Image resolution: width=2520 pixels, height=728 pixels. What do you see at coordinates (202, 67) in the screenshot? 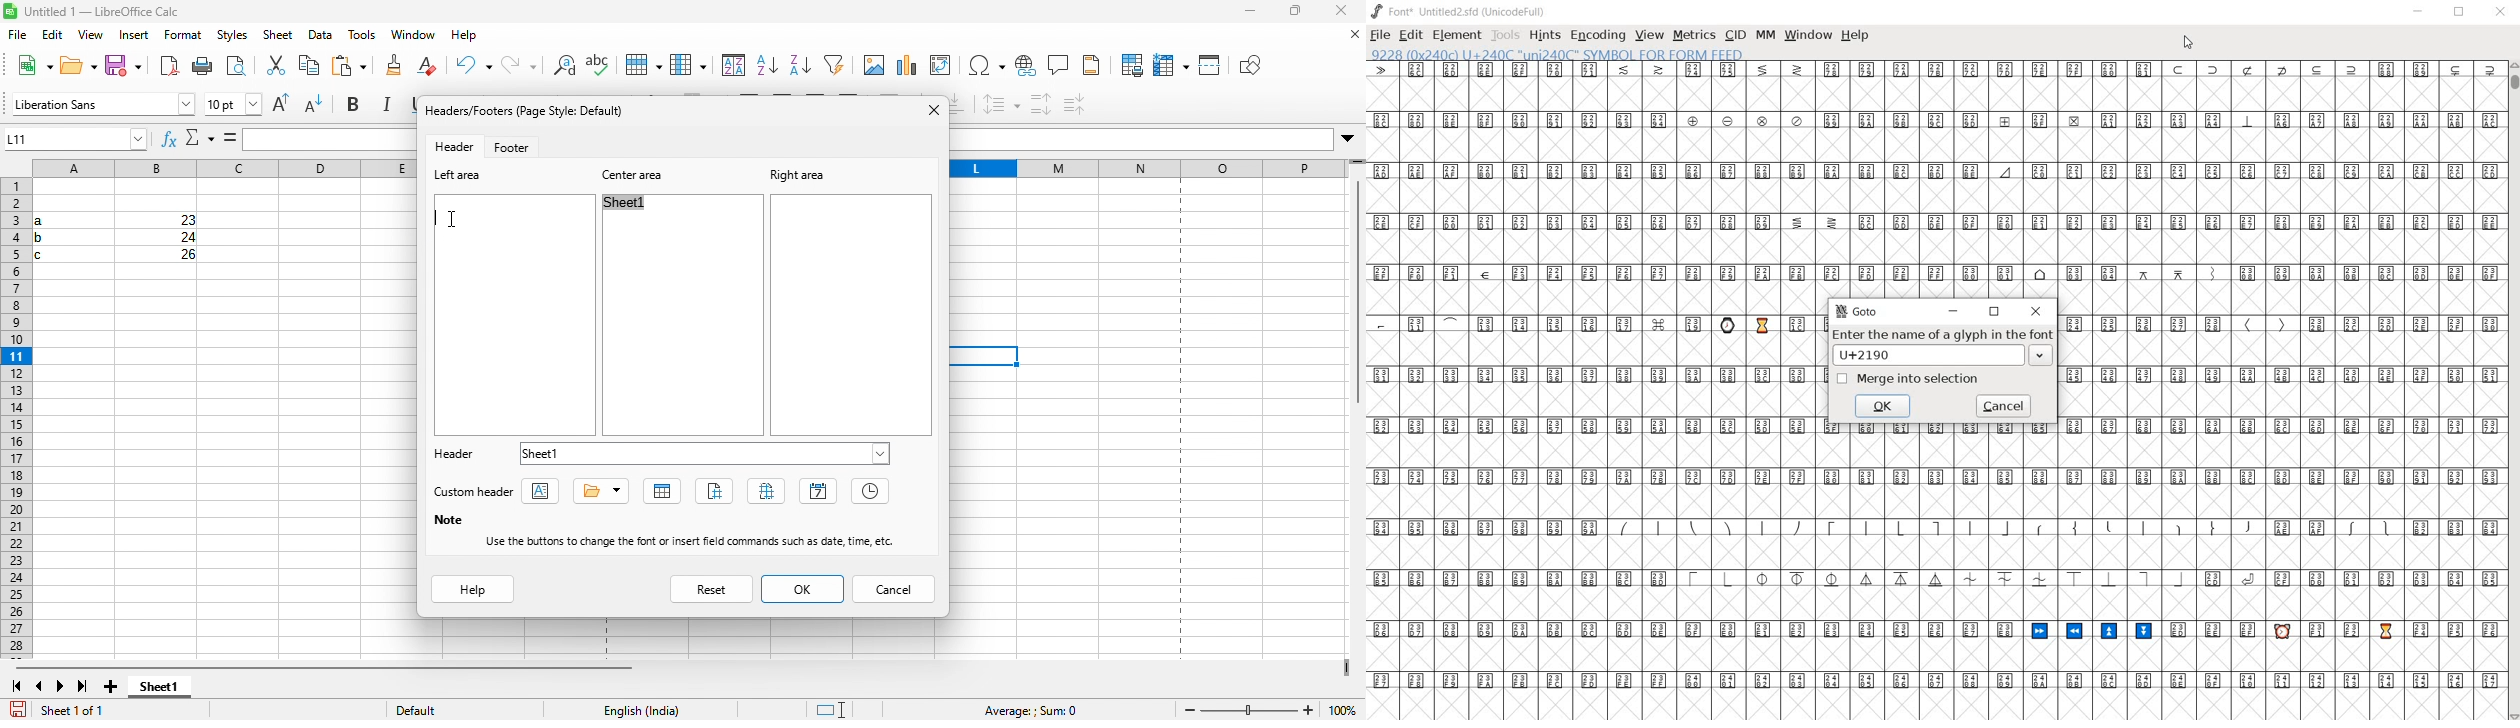
I see `print` at bounding box center [202, 67].